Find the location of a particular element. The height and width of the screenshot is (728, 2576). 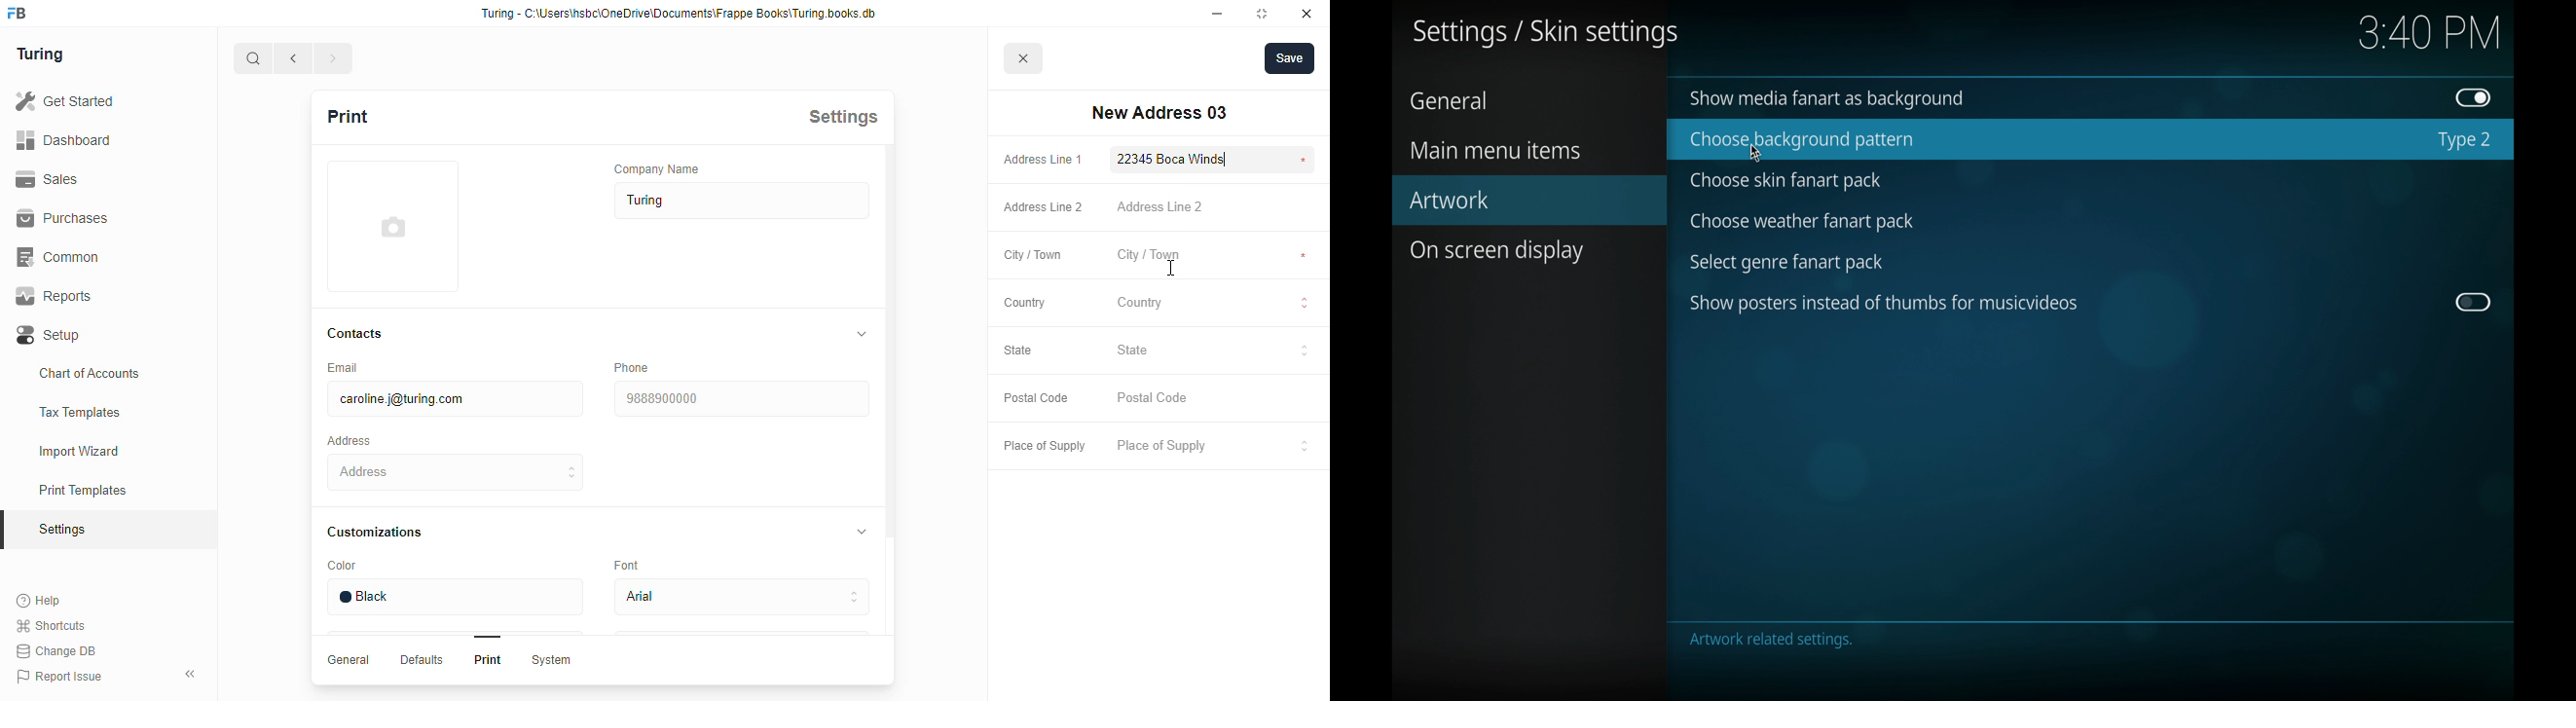

toggle sidebar is located at coordinates (193, 673).